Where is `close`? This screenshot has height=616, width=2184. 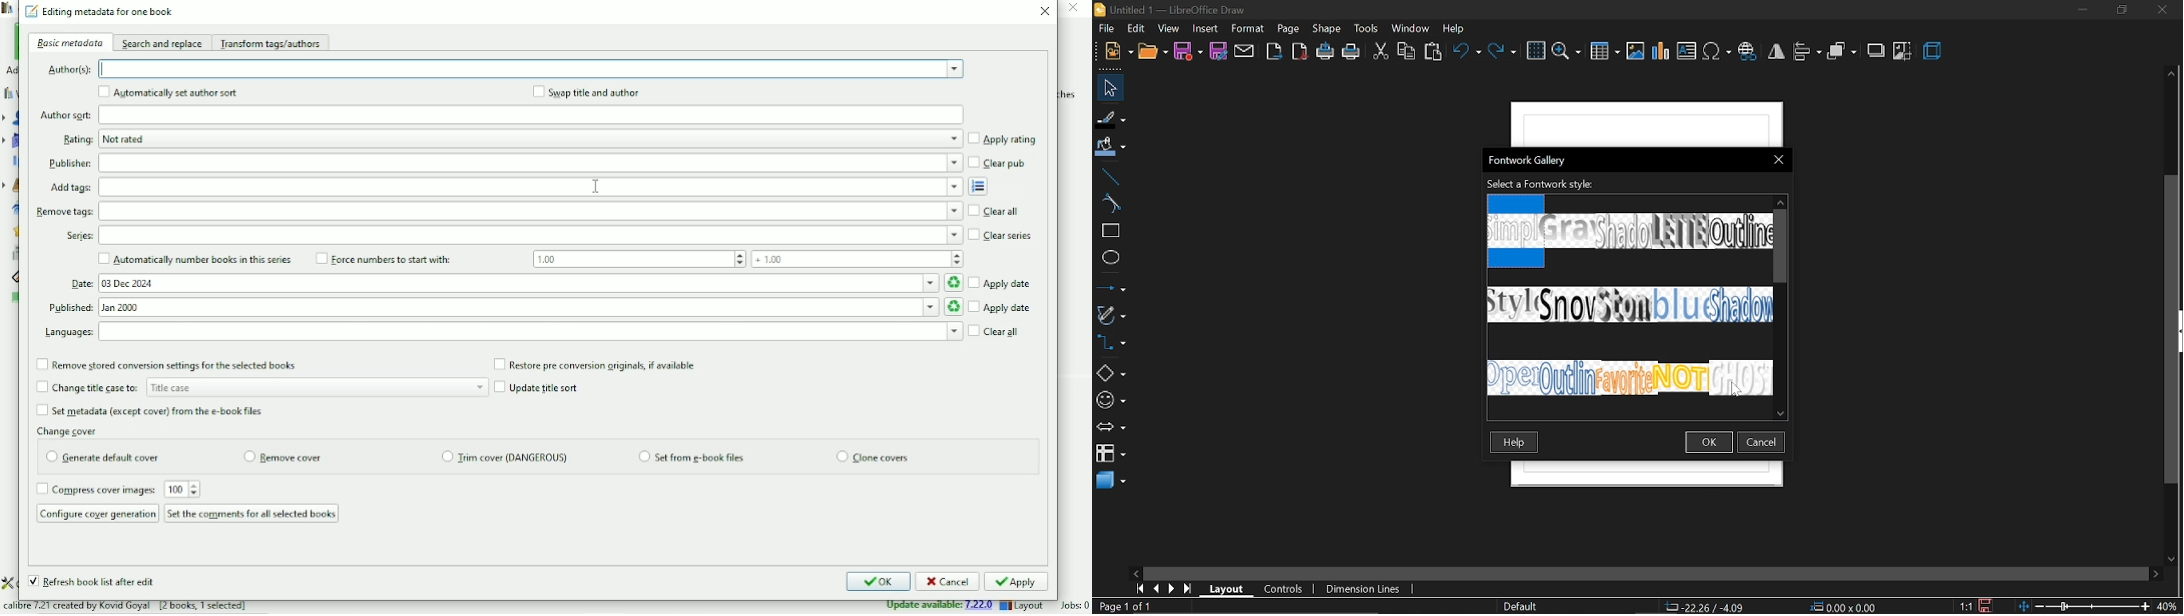 close is located at coordinates (2163, 11).